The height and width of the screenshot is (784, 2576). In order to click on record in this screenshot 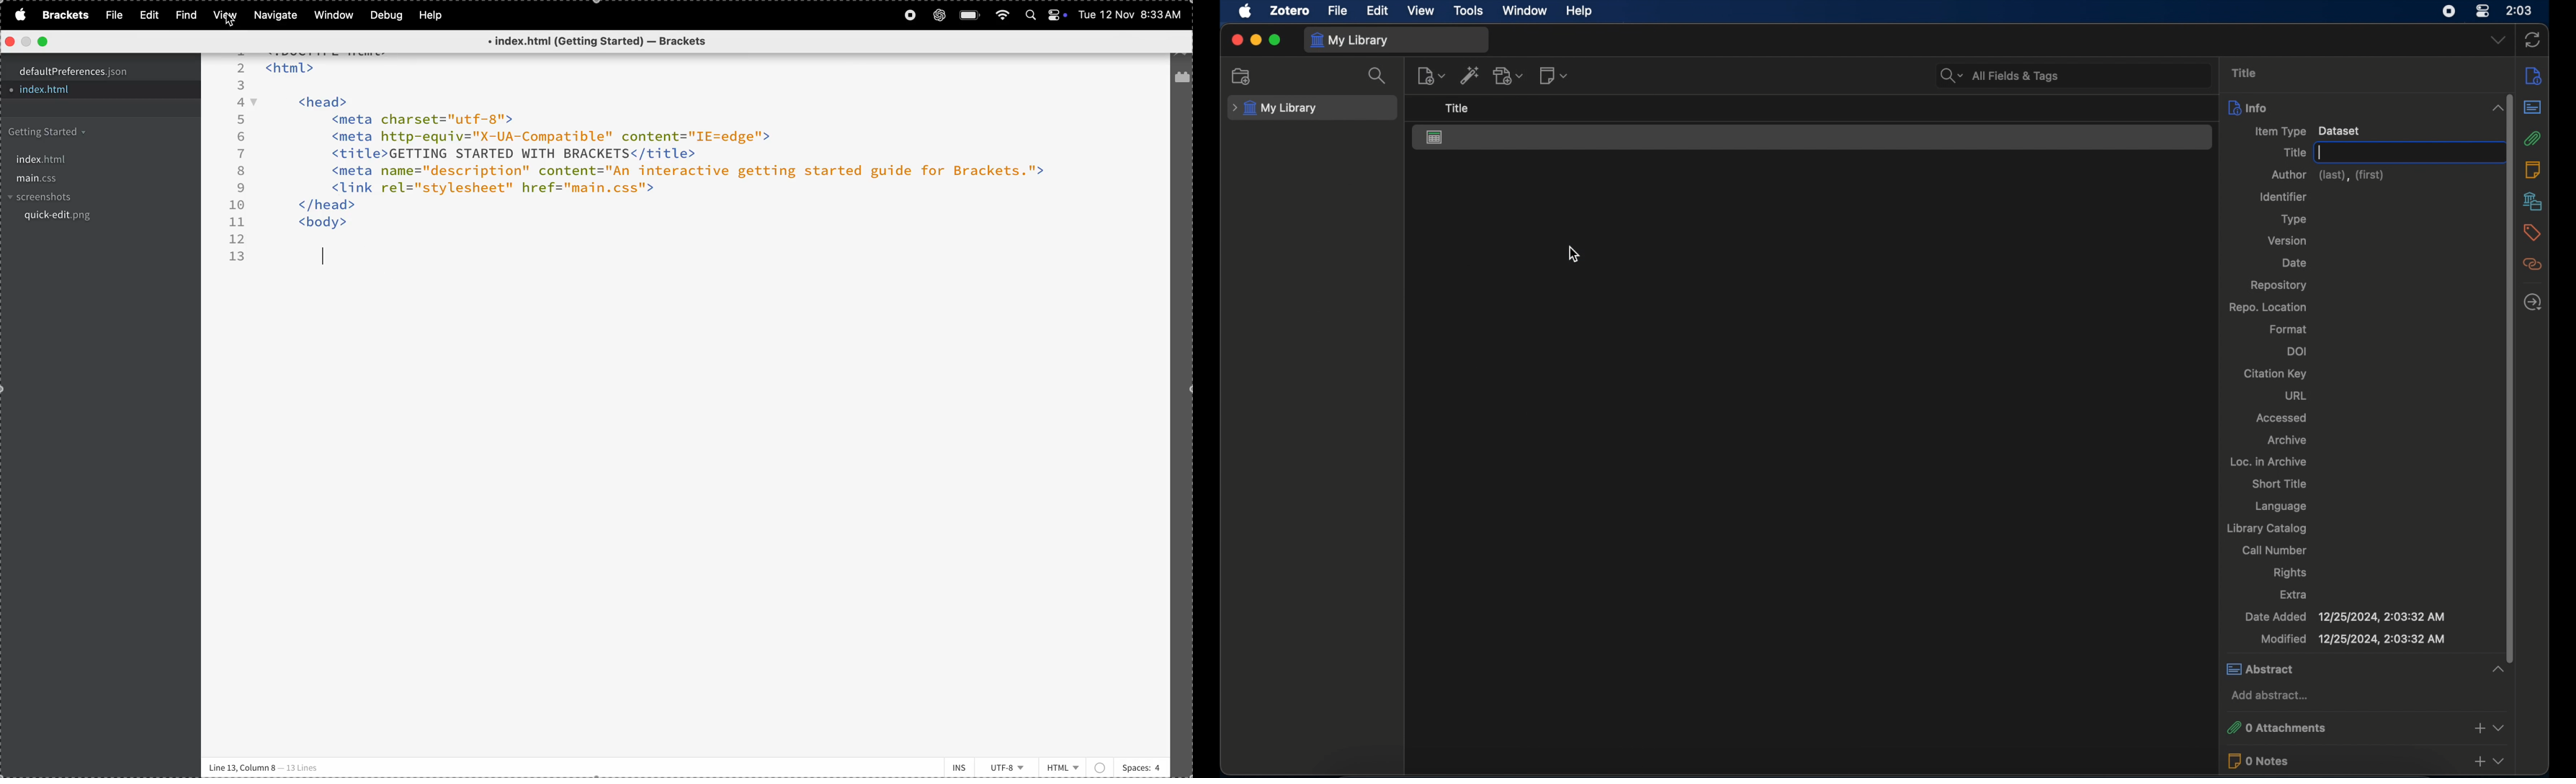, I will do `click(909, 15)`.